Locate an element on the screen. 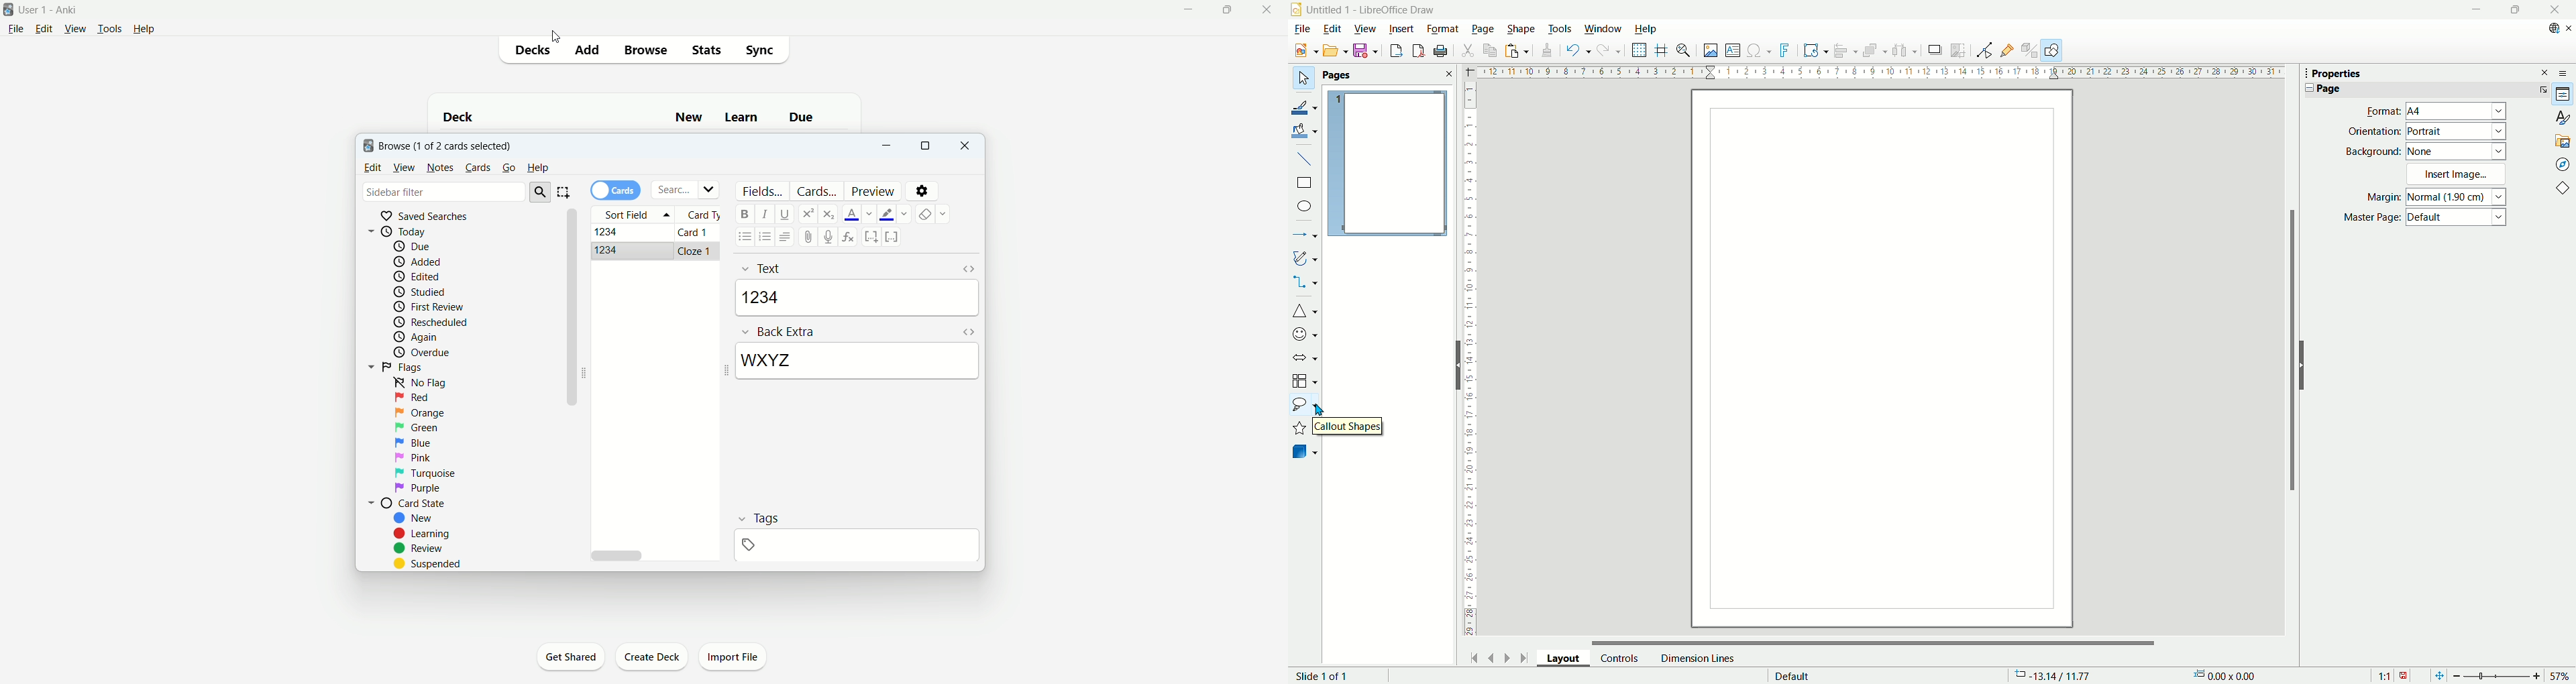 This screenshot has height=700, width=2576. record audio is located at coordinates (828, 238).